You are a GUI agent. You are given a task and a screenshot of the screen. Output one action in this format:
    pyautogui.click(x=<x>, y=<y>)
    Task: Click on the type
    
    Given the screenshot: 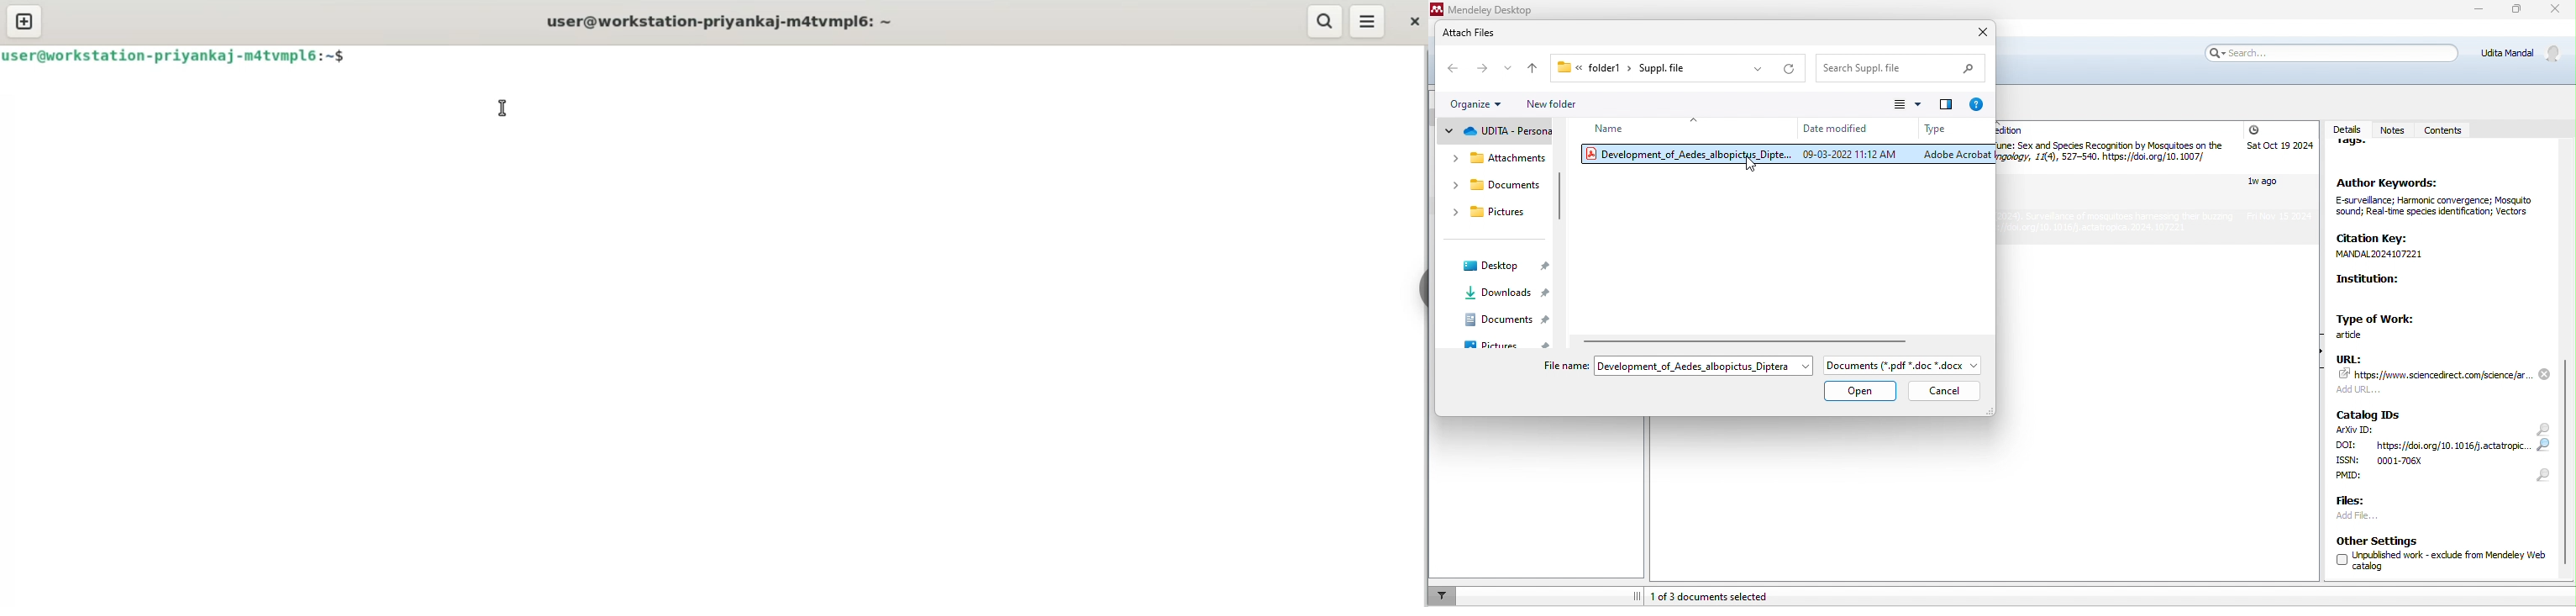 What is the action you would take?
    pyautogui.click(x=1935, y=129)
    